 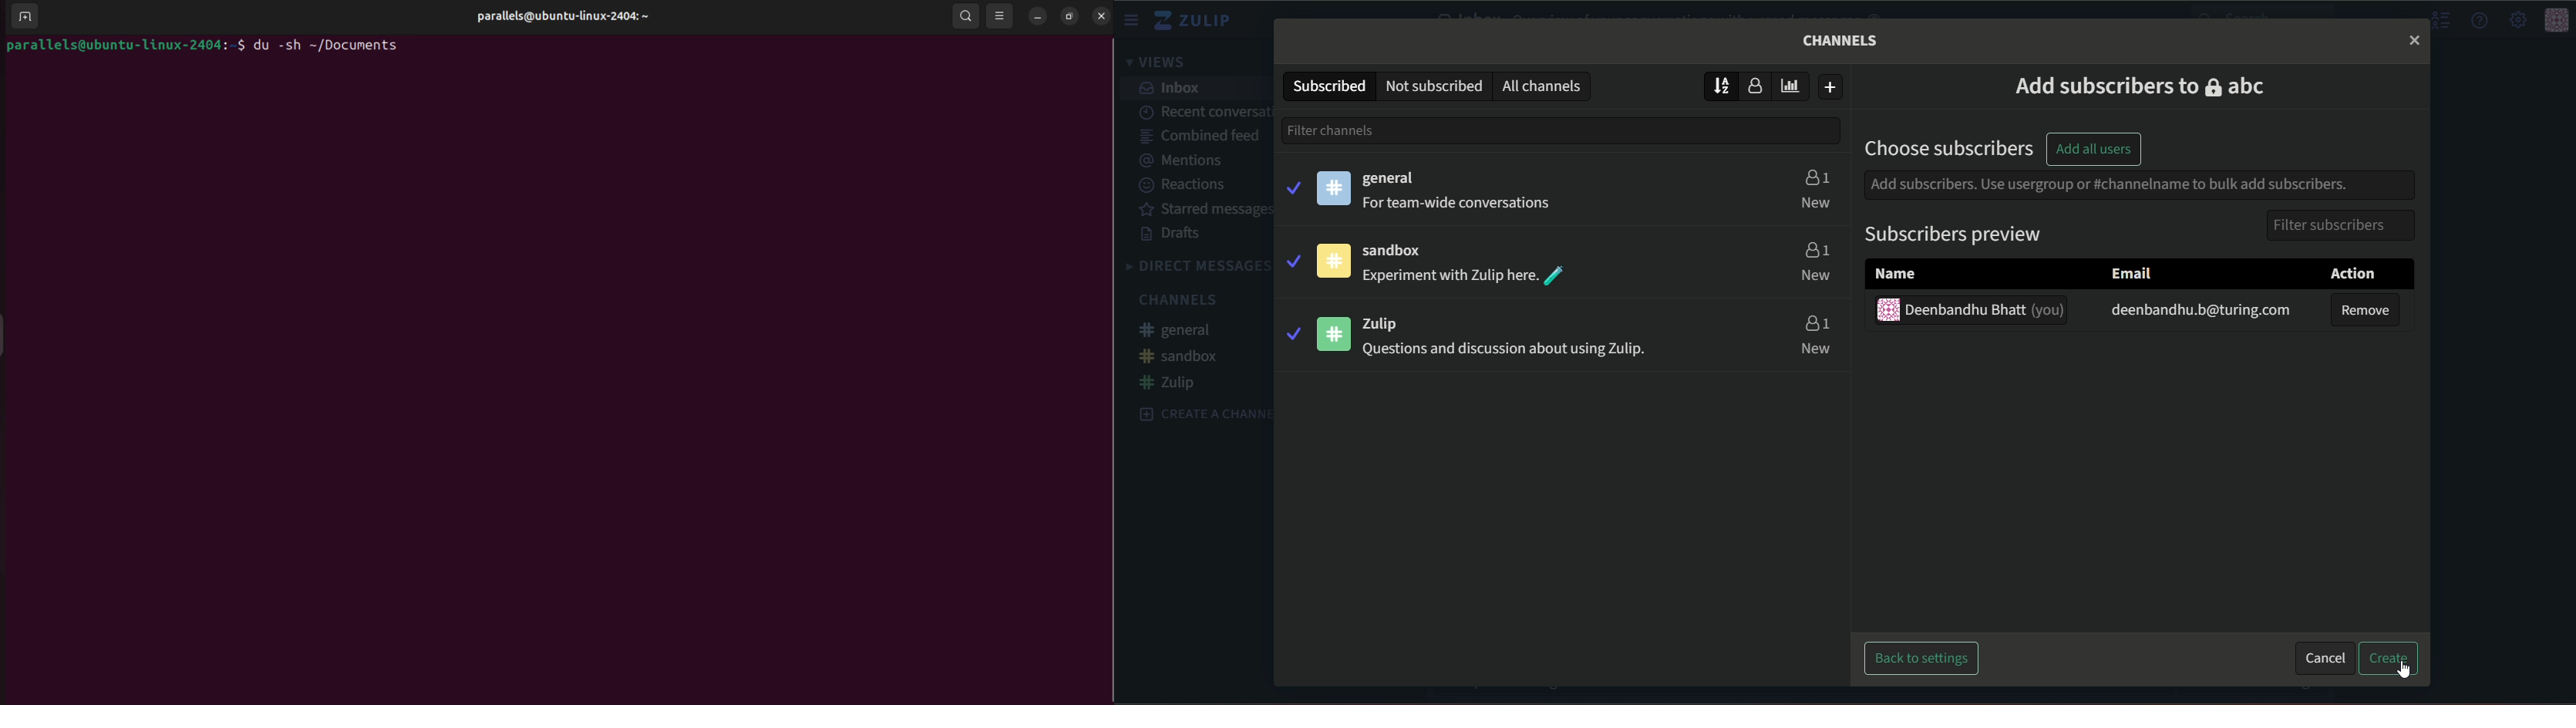 What do you see at coordinates (31, 13) in the screenshot?
I see `add terminal` at bounding box center [31, 13].